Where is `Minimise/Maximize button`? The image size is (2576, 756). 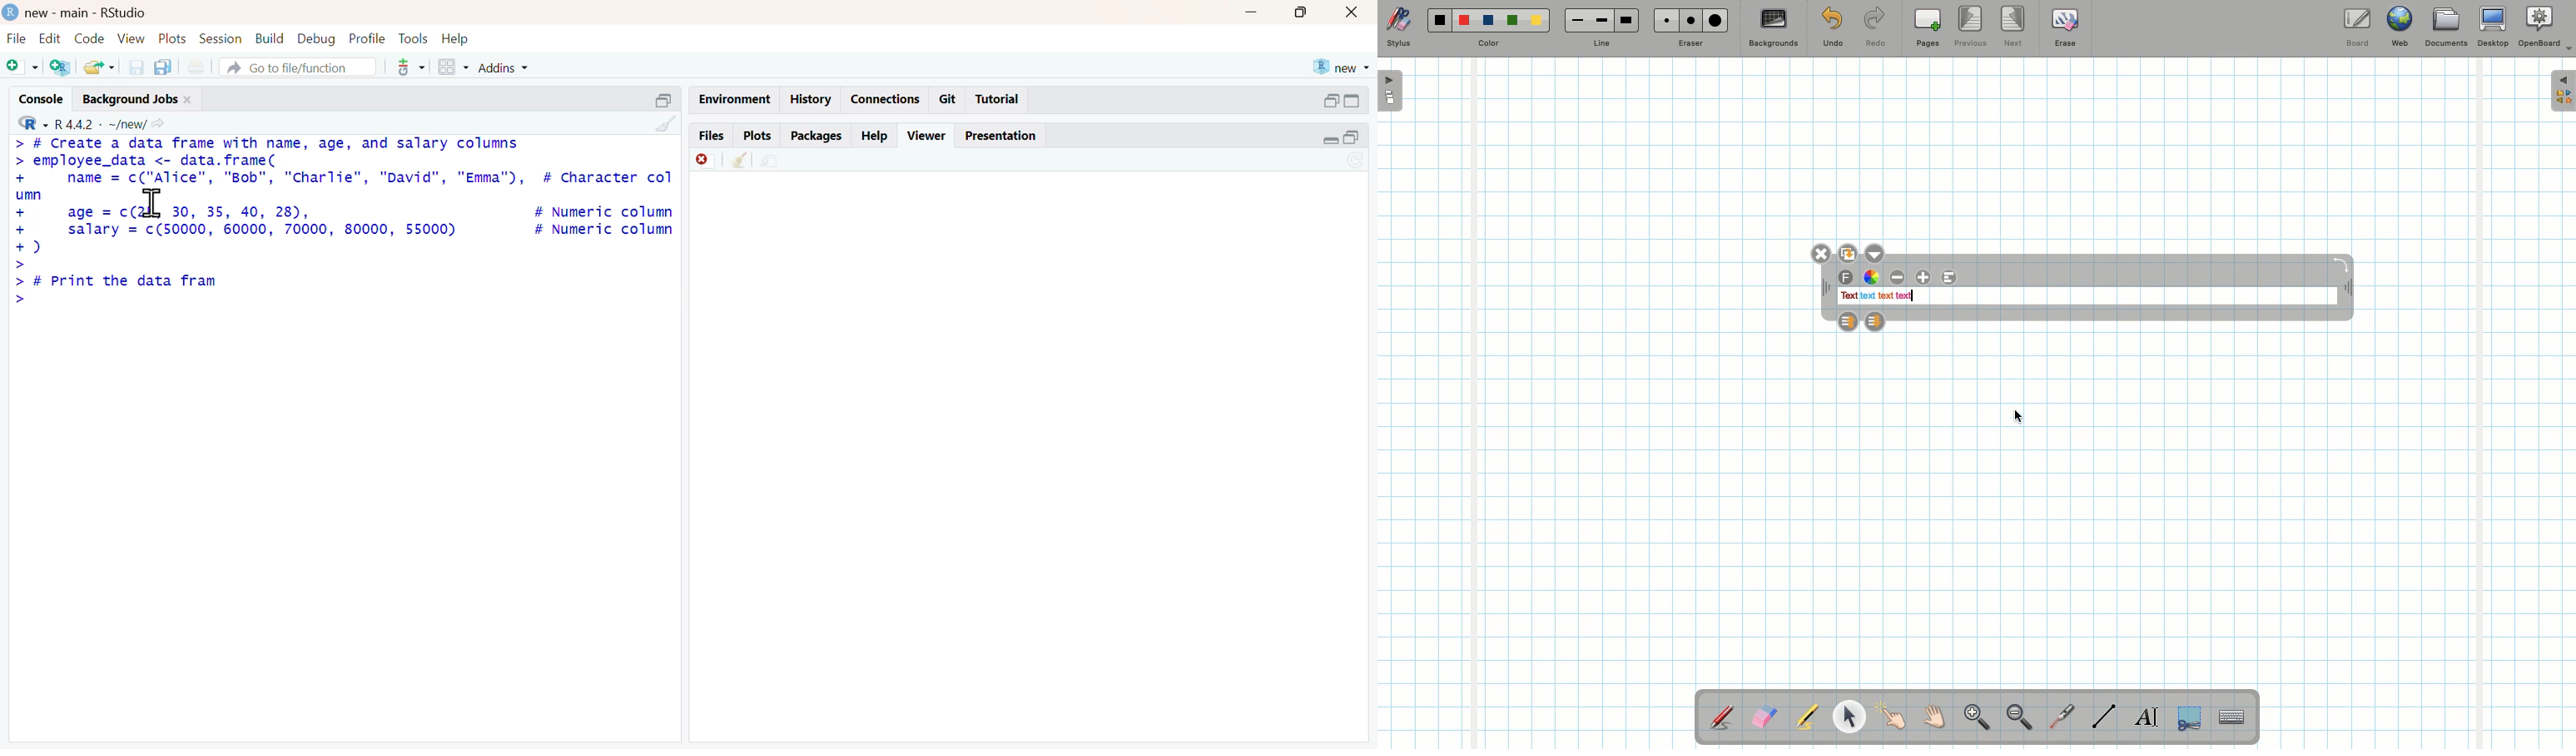
Minimise/Maximize button is located at coordinates (1344, 100).